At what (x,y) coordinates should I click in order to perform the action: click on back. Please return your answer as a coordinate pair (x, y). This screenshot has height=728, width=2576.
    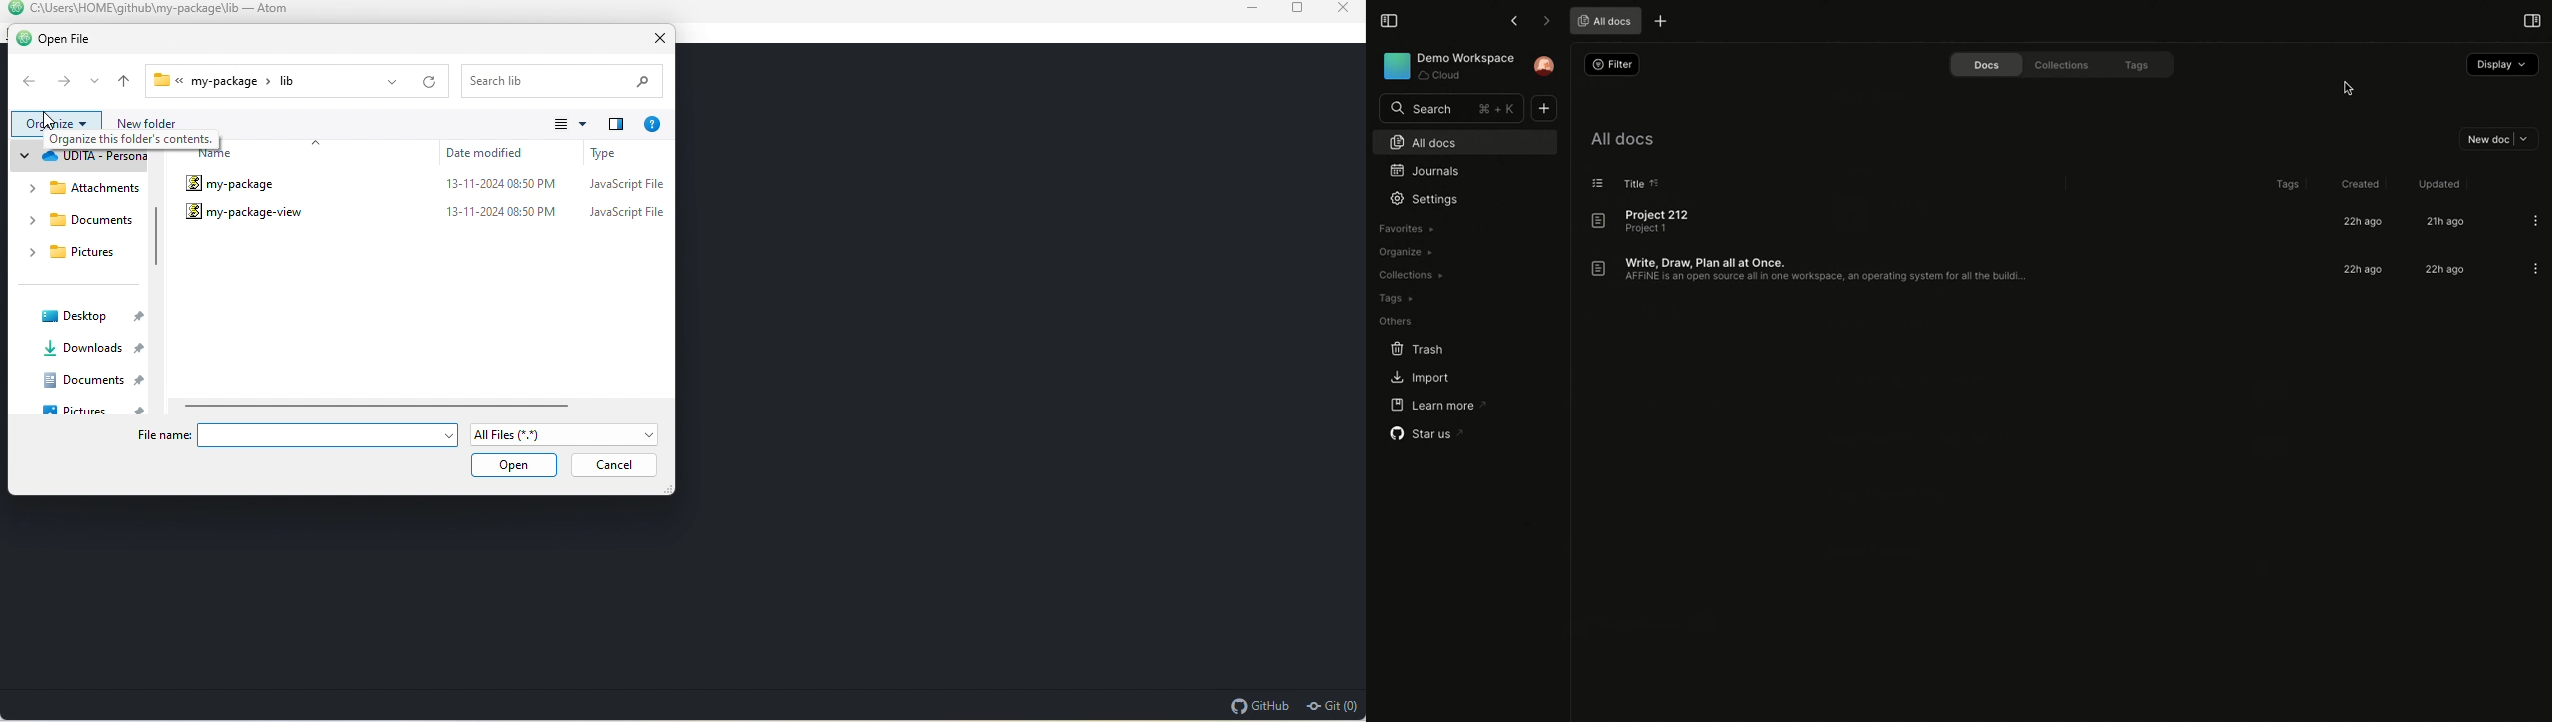
    Looking at the image, I should click on (29, 83).